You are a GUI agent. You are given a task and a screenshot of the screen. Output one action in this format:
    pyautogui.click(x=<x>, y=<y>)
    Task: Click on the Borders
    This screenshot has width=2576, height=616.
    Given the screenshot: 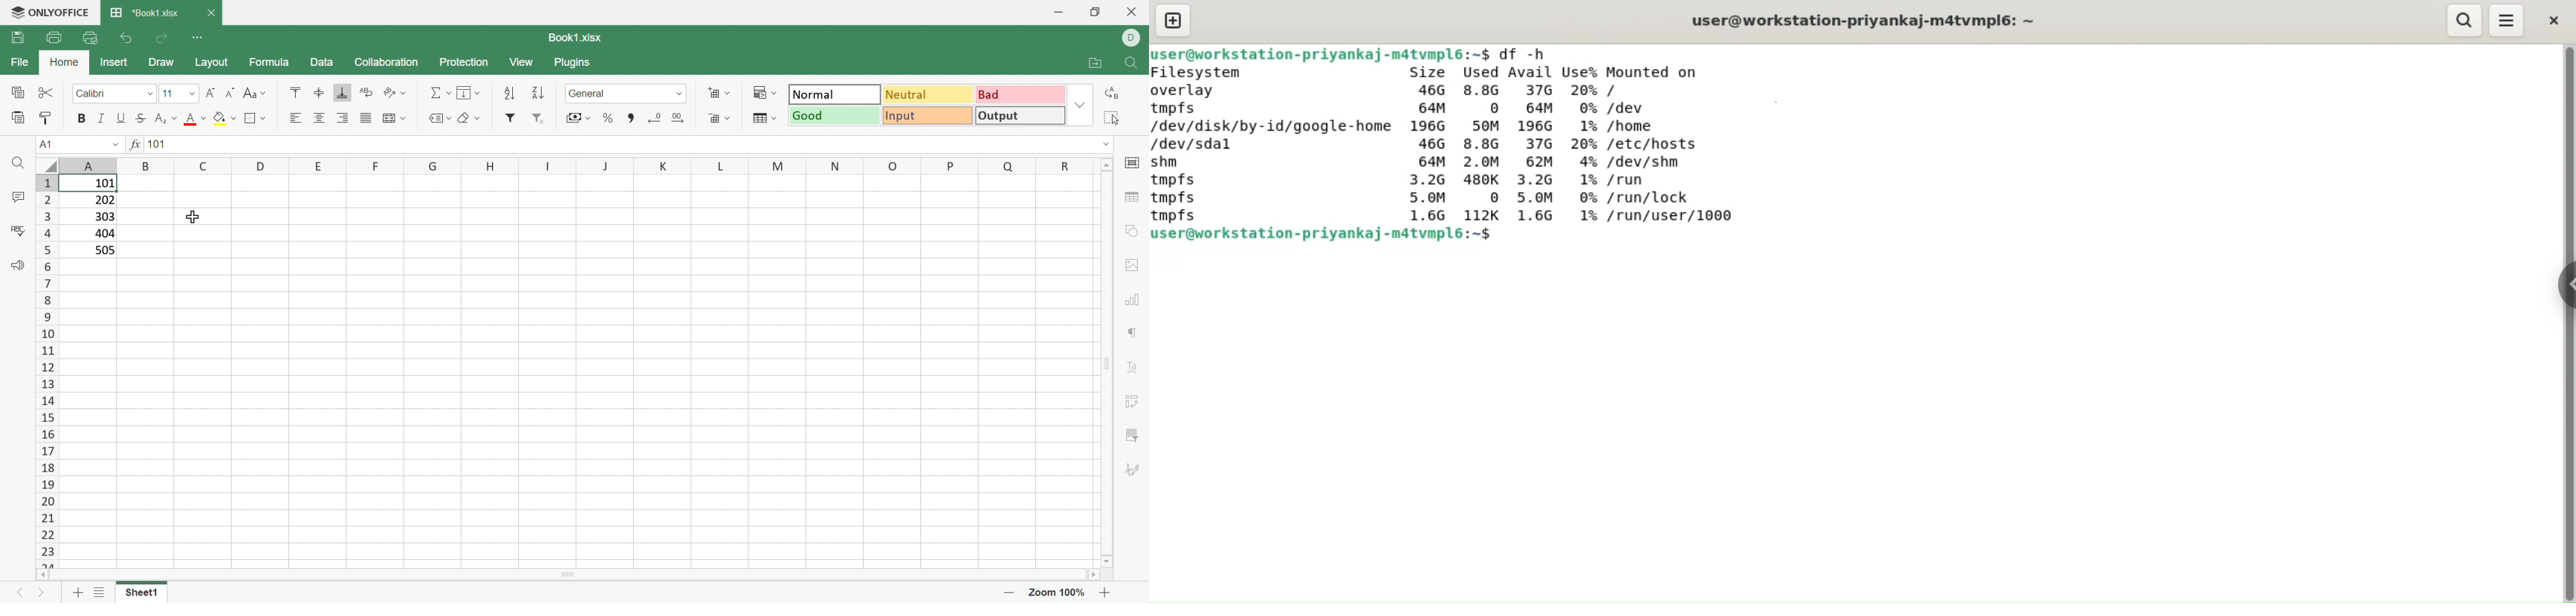 What is the action you would take?
    pyautogui.click(x=254, y=118)
    